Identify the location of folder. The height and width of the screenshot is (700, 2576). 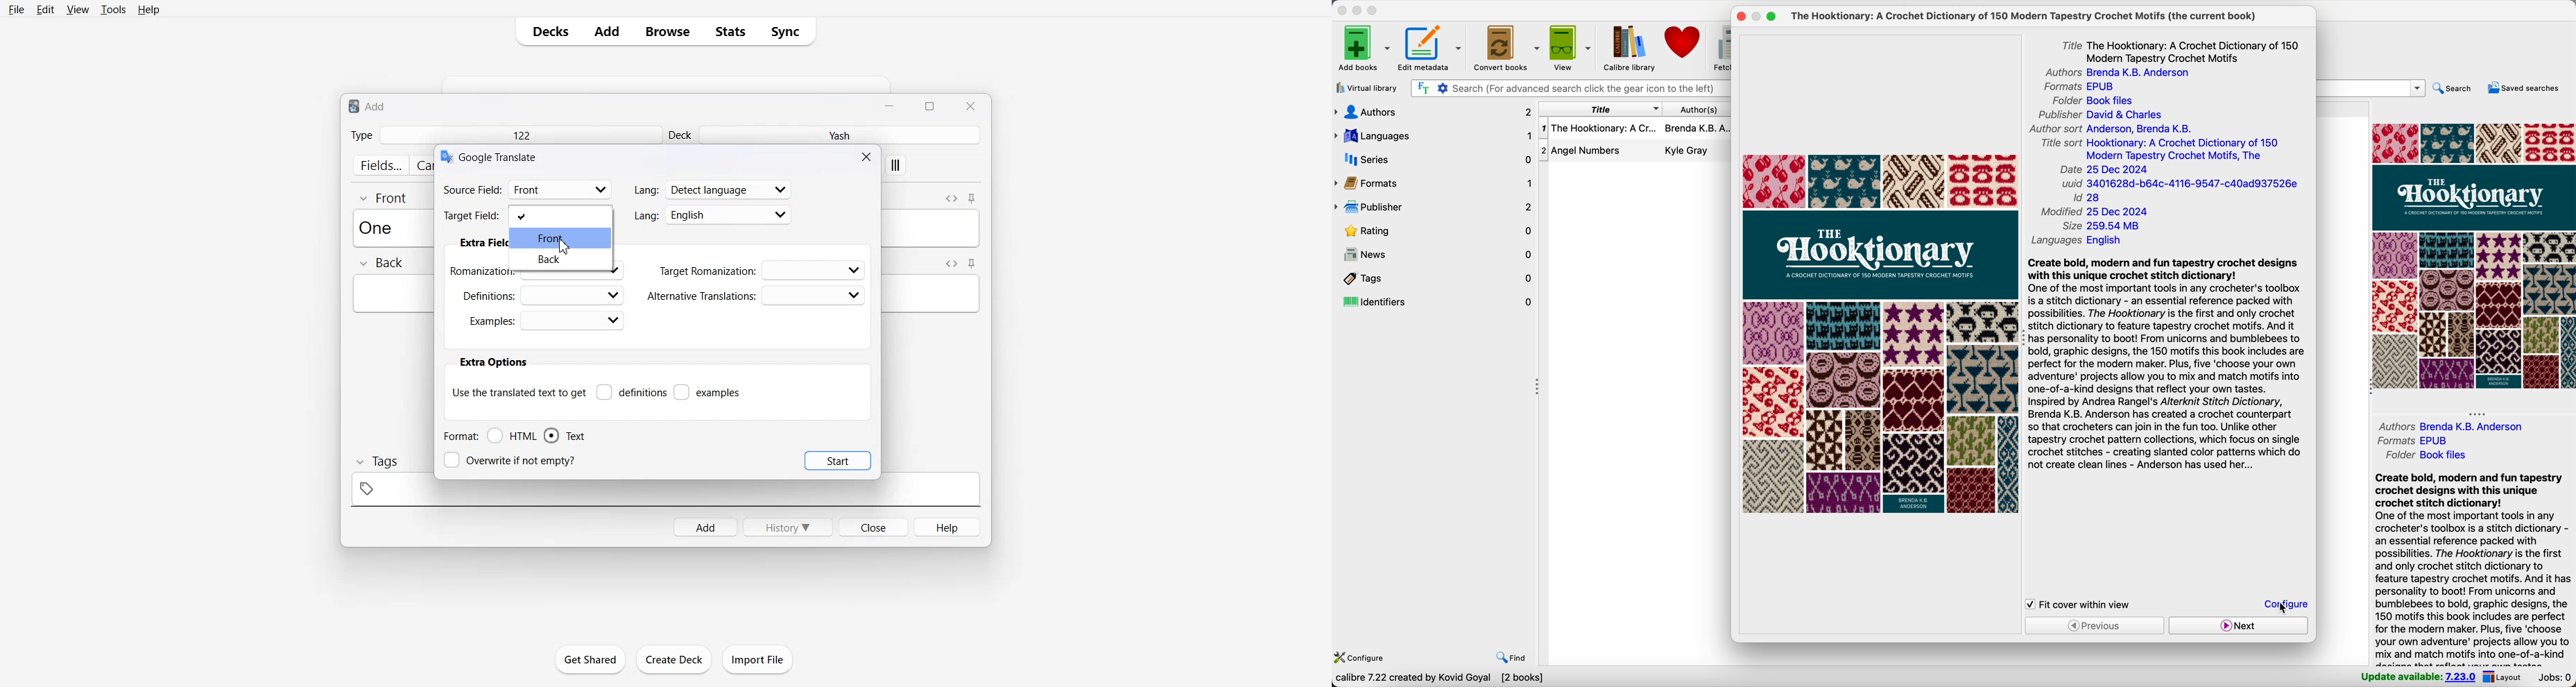
(2430, 455).